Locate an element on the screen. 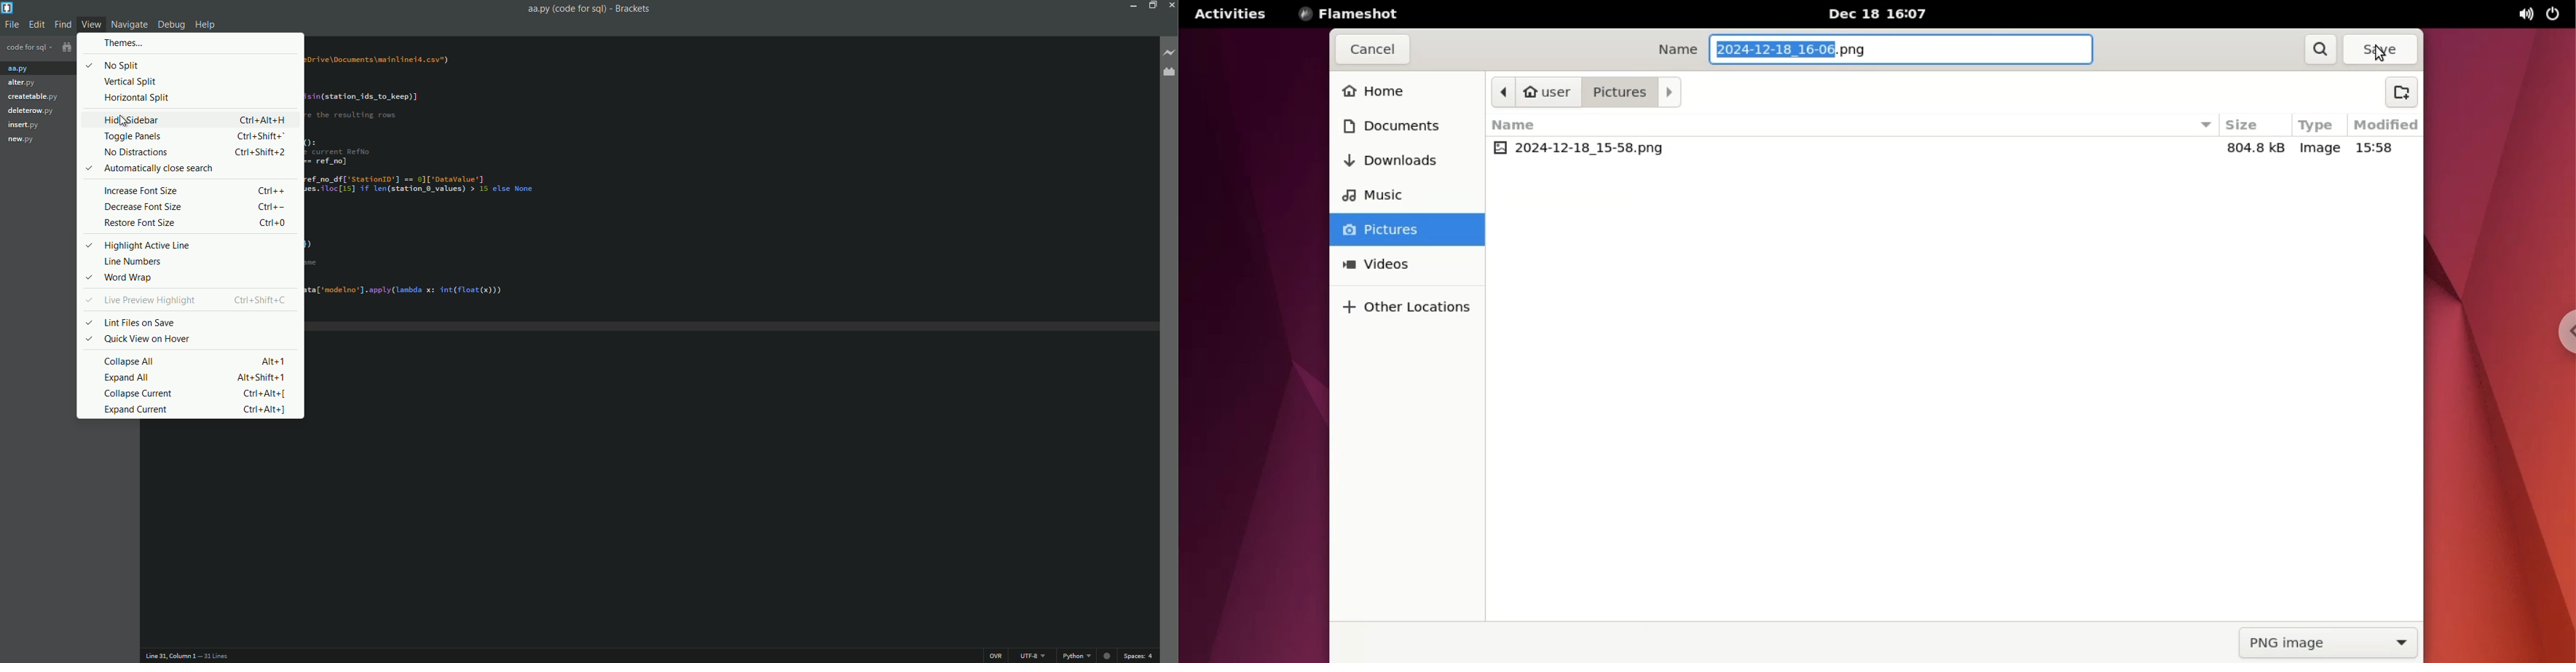 This screenshot has width=2576, height=672. keyboard shortcut is located at coordinates (264, 300).